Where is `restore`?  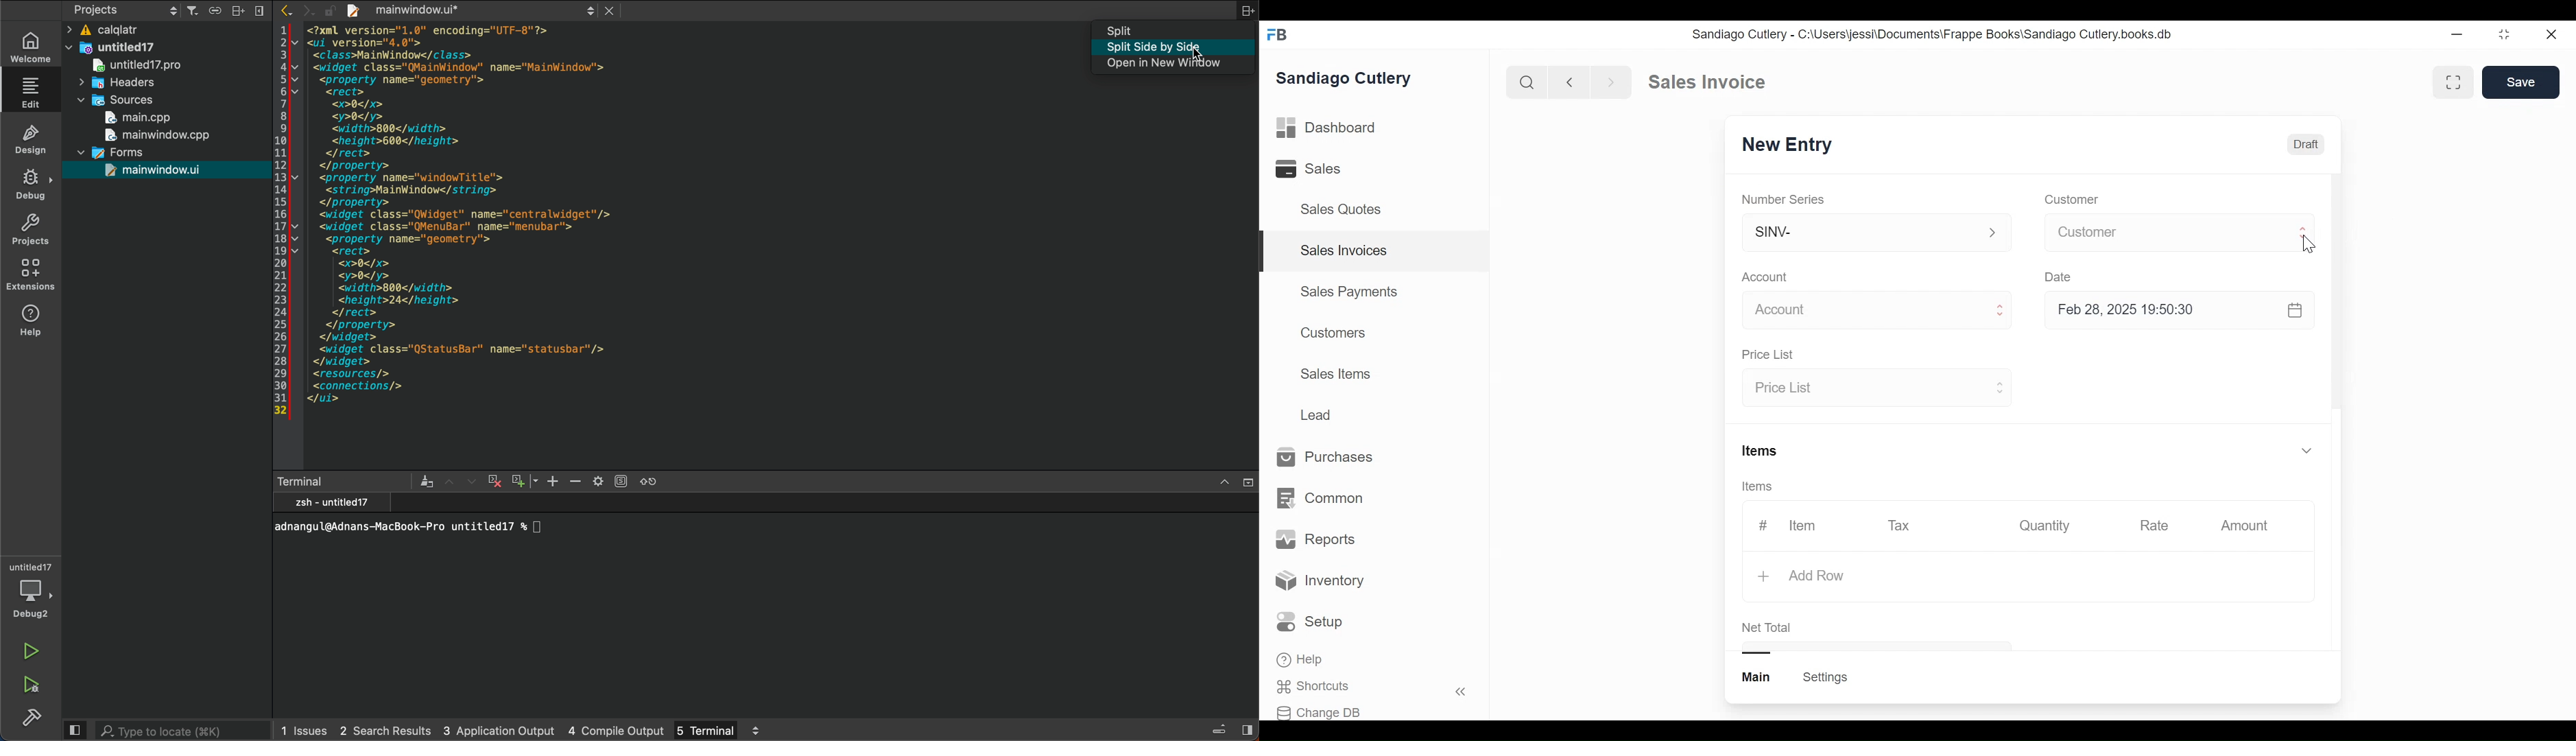 restore is located at coordinates (2504, 34).